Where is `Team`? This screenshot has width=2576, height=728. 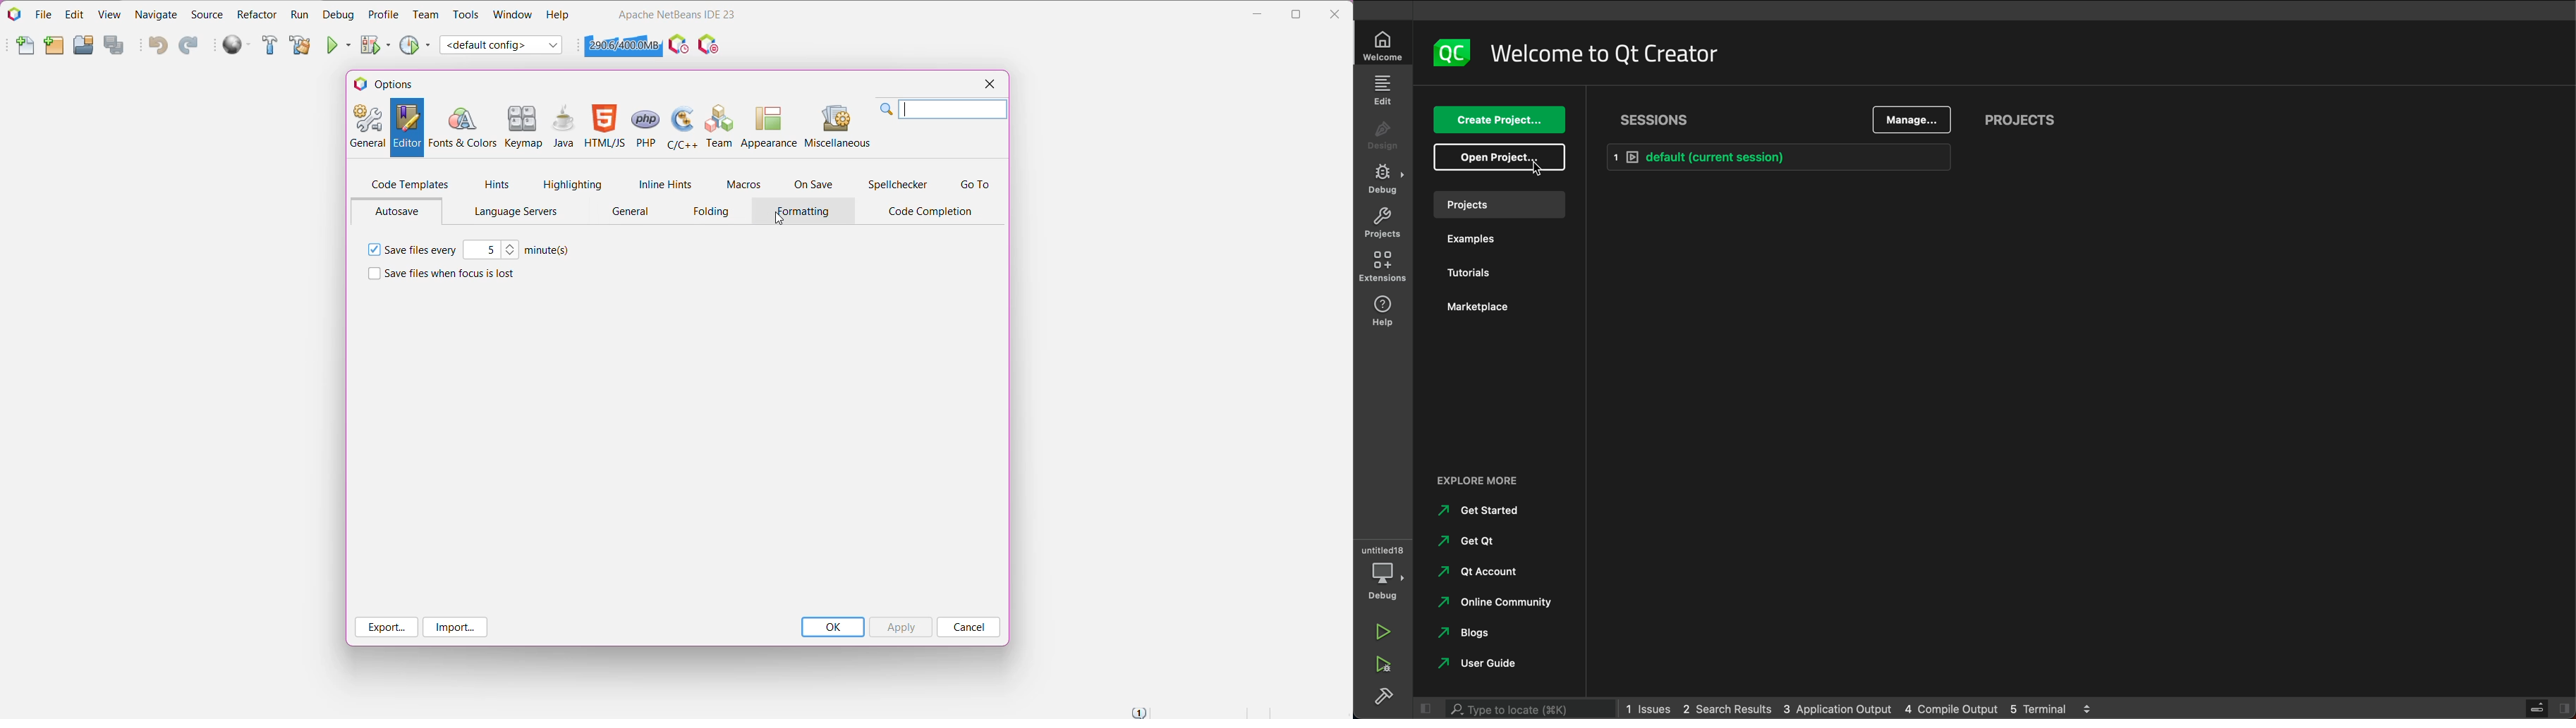 Team is located at coordinates (426, 15).